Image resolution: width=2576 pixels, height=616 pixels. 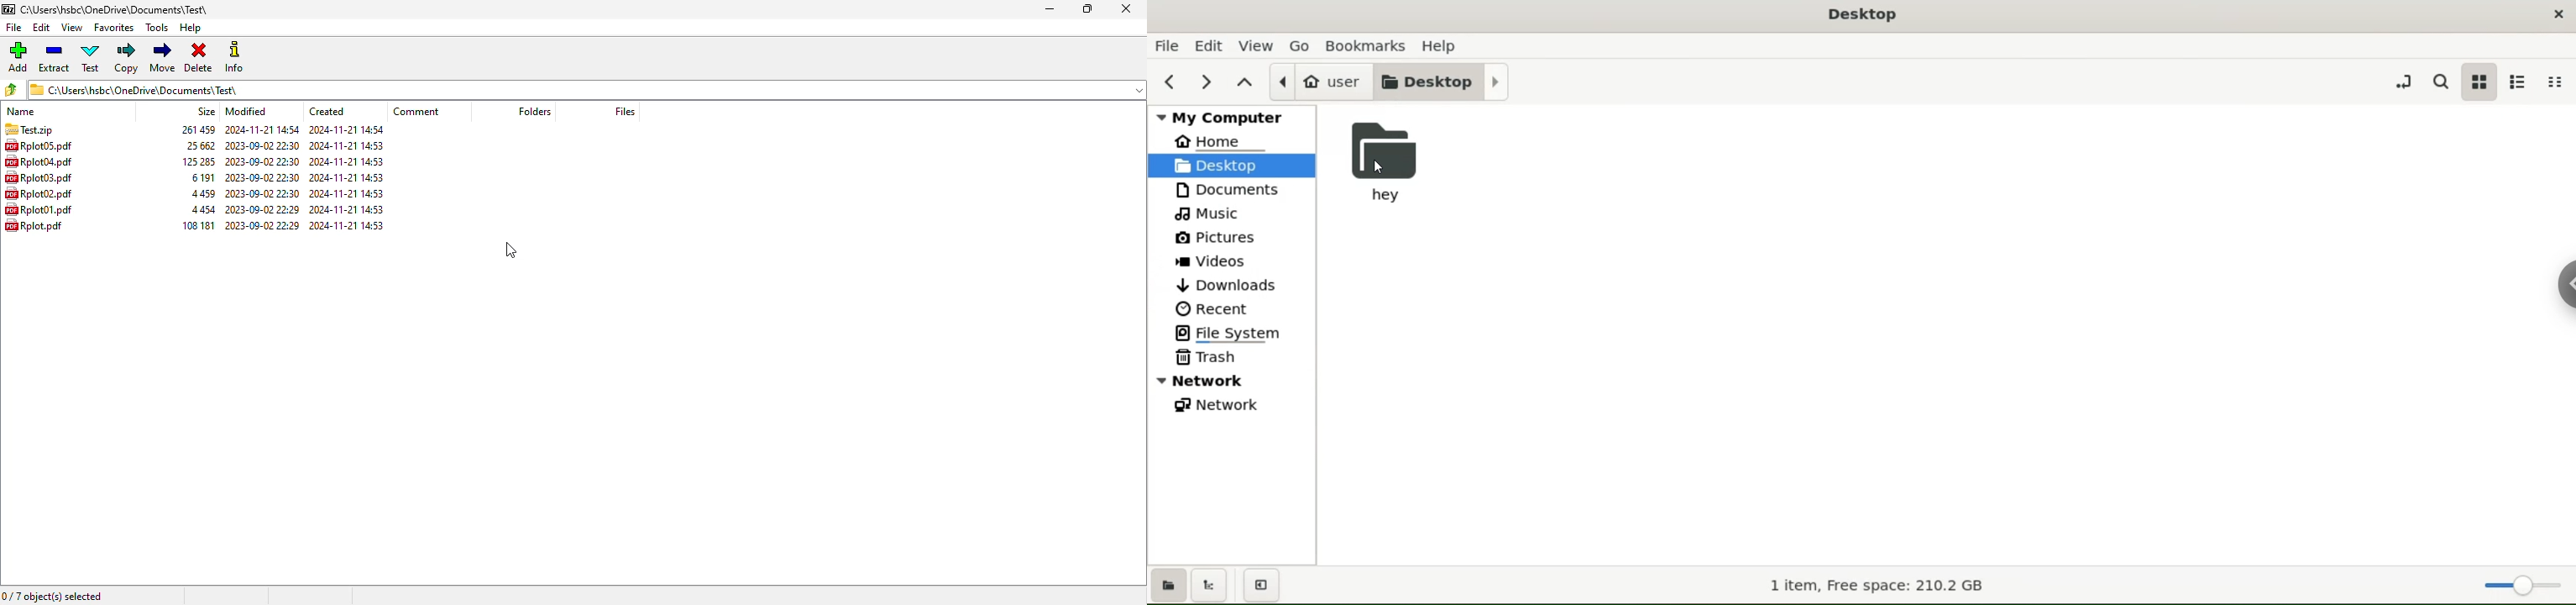 What do you see at coordinates (72, 27) in the screenshot?
I see `view` at bounding box center [72, 27].